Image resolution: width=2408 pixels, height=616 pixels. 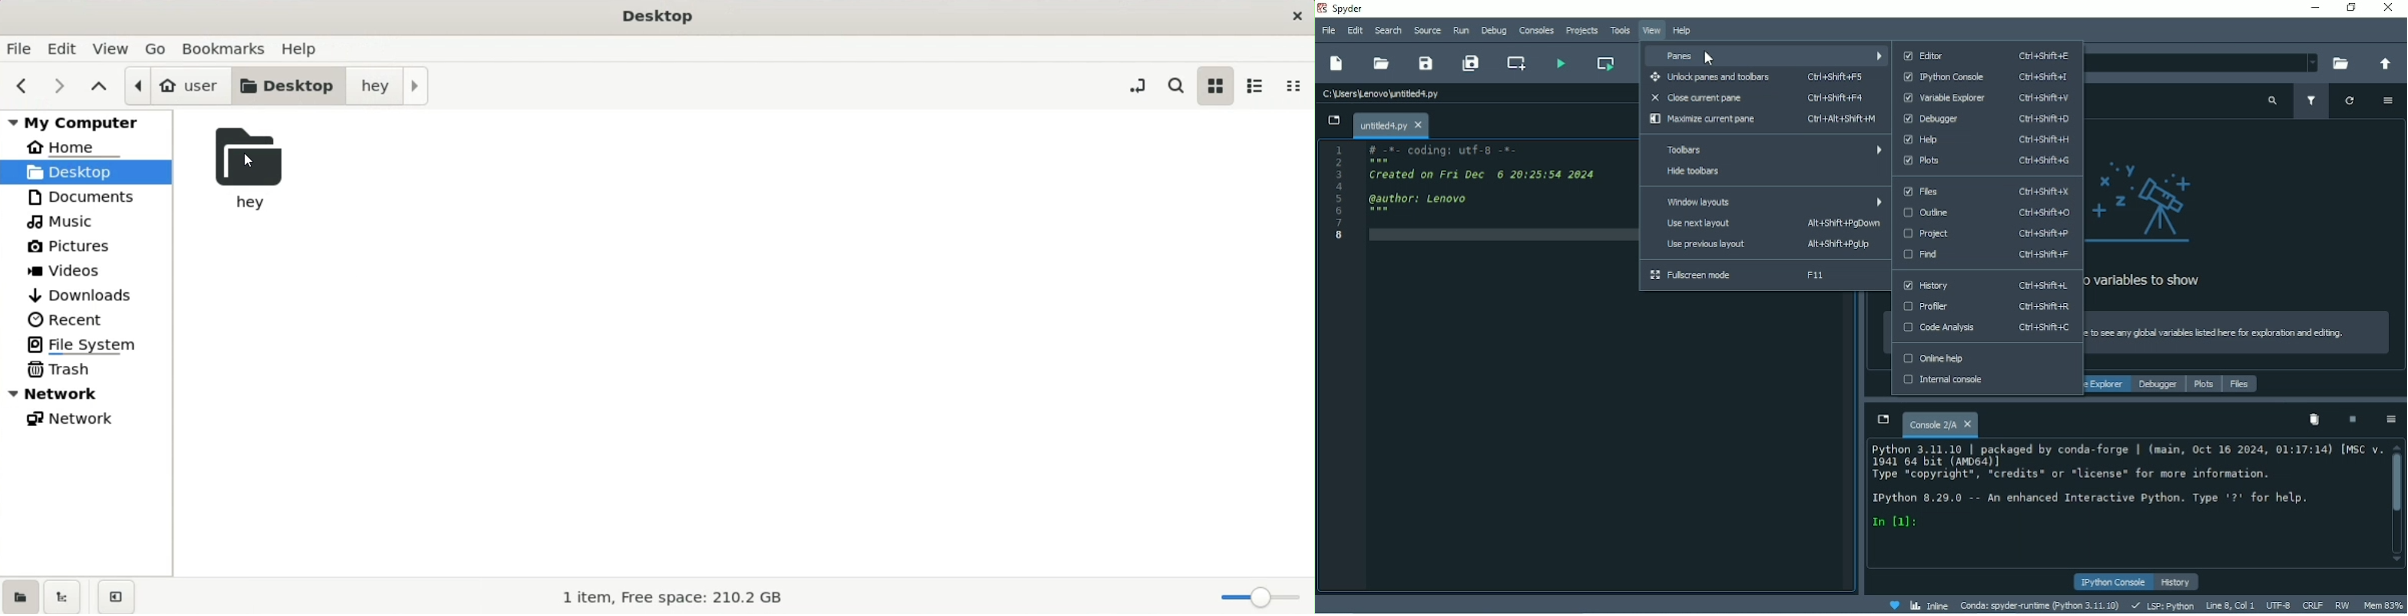 What do you see at coordinates (1582, 31) in the screenshot?
I see `Projects` at bounding box center [1582, 31].